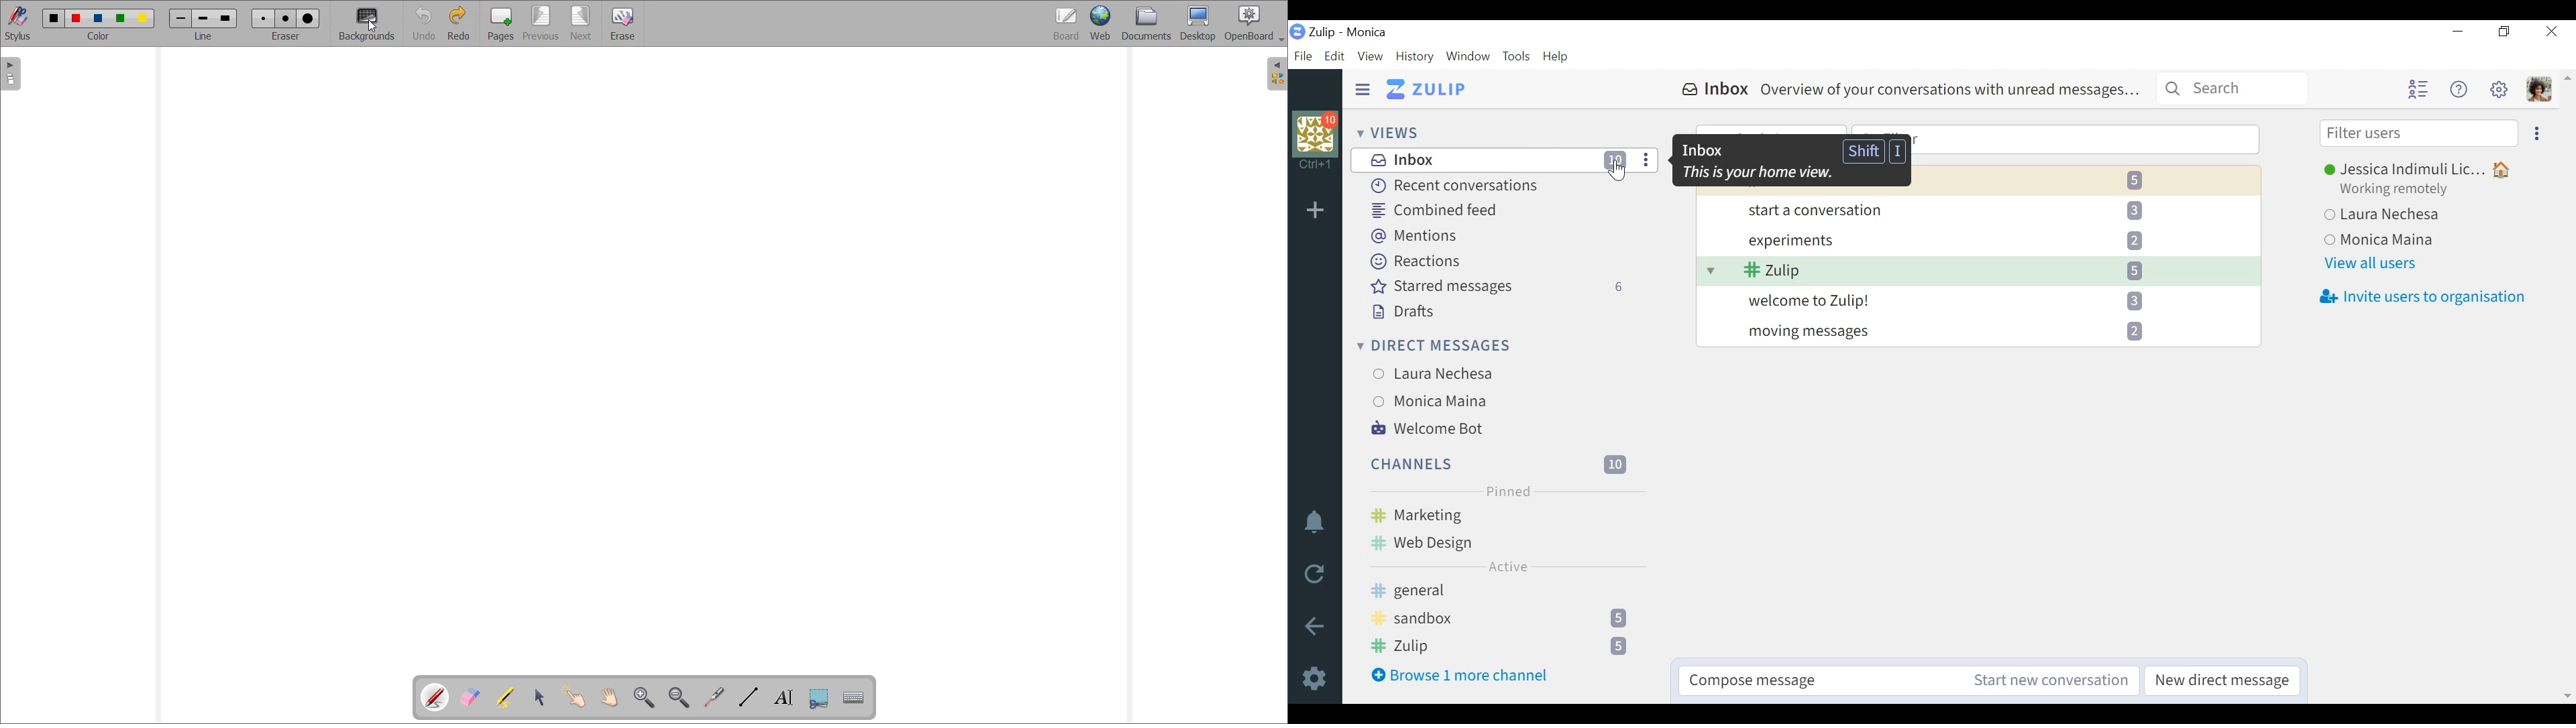 Image resolution: width=2576 pixels, height=728 pixels. I want to click on Cursor, so click(1619, 172).